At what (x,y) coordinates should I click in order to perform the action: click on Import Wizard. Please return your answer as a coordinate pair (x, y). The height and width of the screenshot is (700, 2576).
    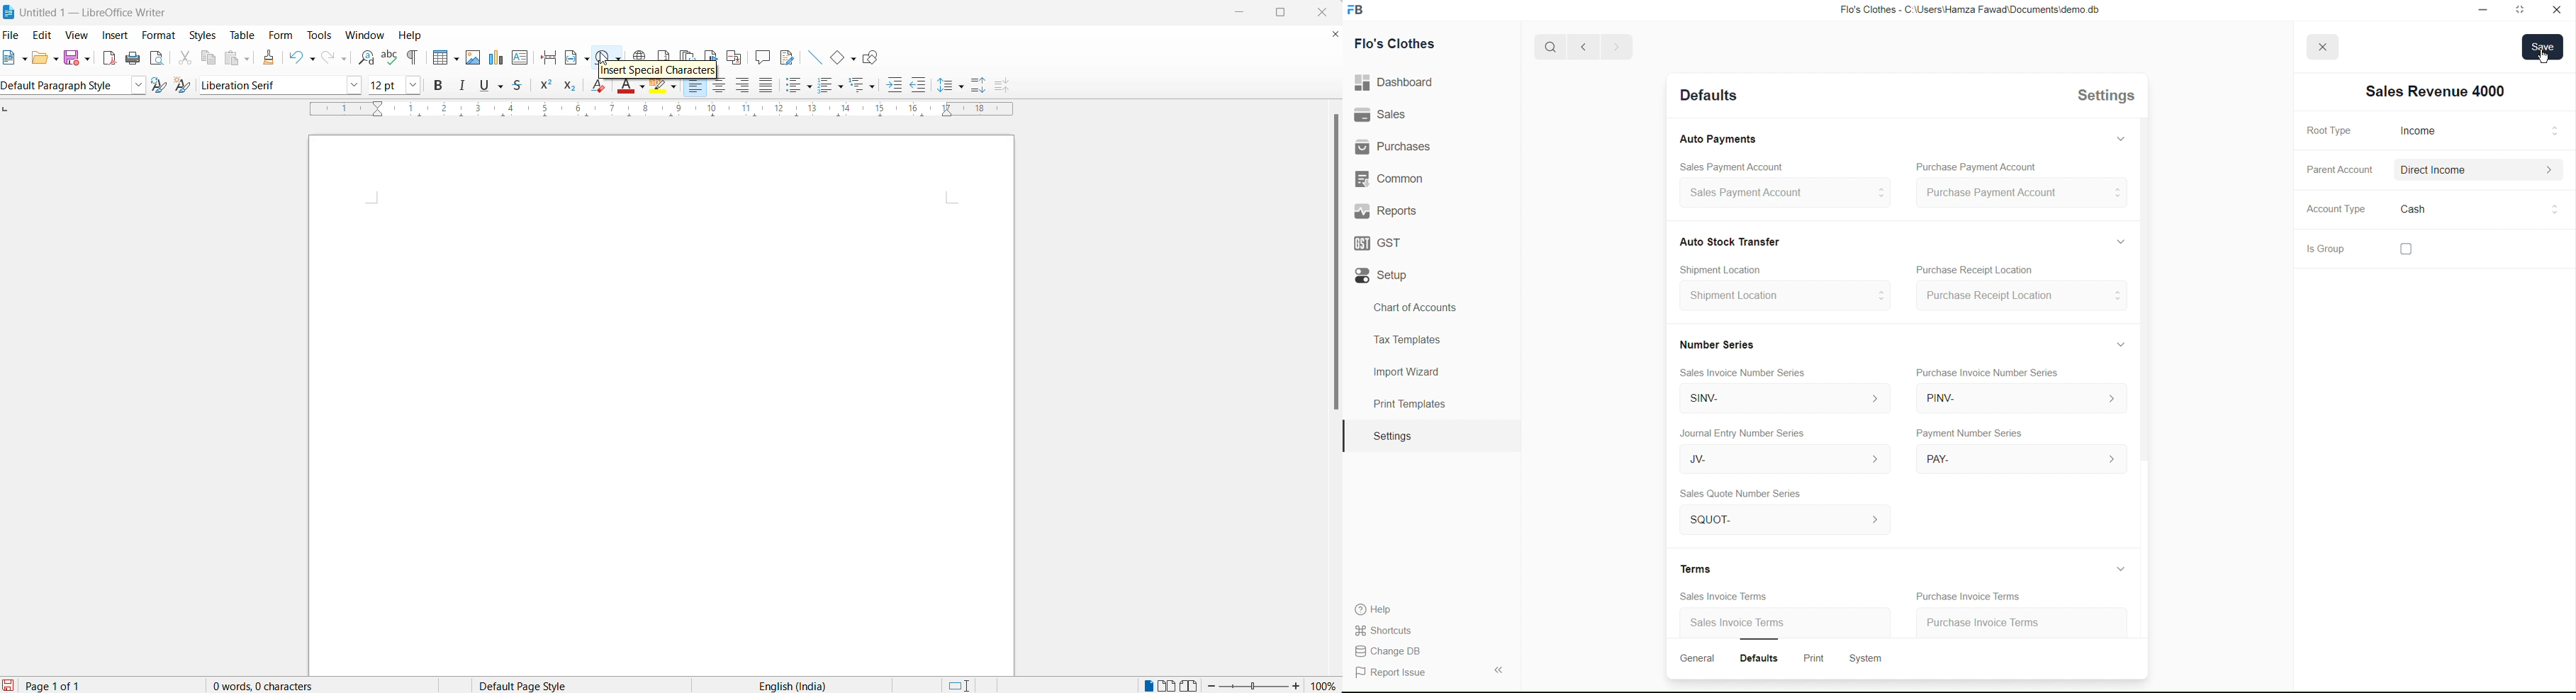
    Looking at the image, I should click on (1406, 372).